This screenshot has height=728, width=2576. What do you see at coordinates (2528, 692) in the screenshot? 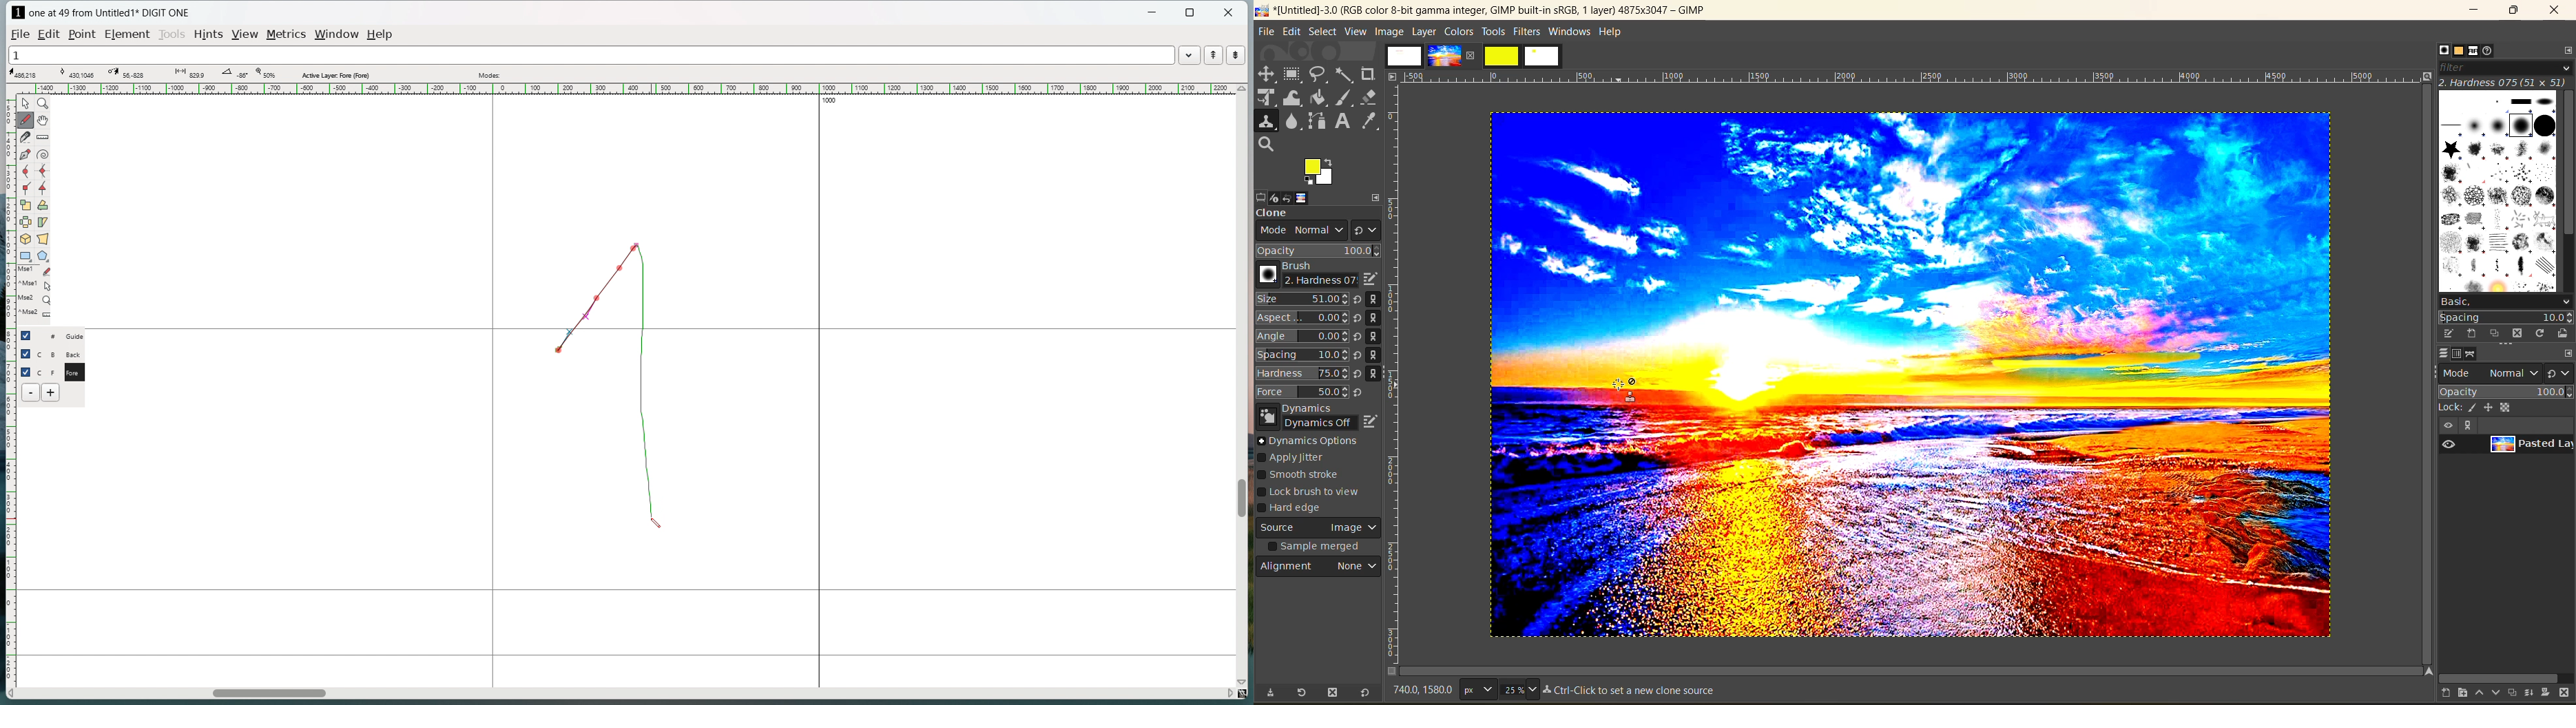
I see `merge this layer` at bounding box center [2528, 692].